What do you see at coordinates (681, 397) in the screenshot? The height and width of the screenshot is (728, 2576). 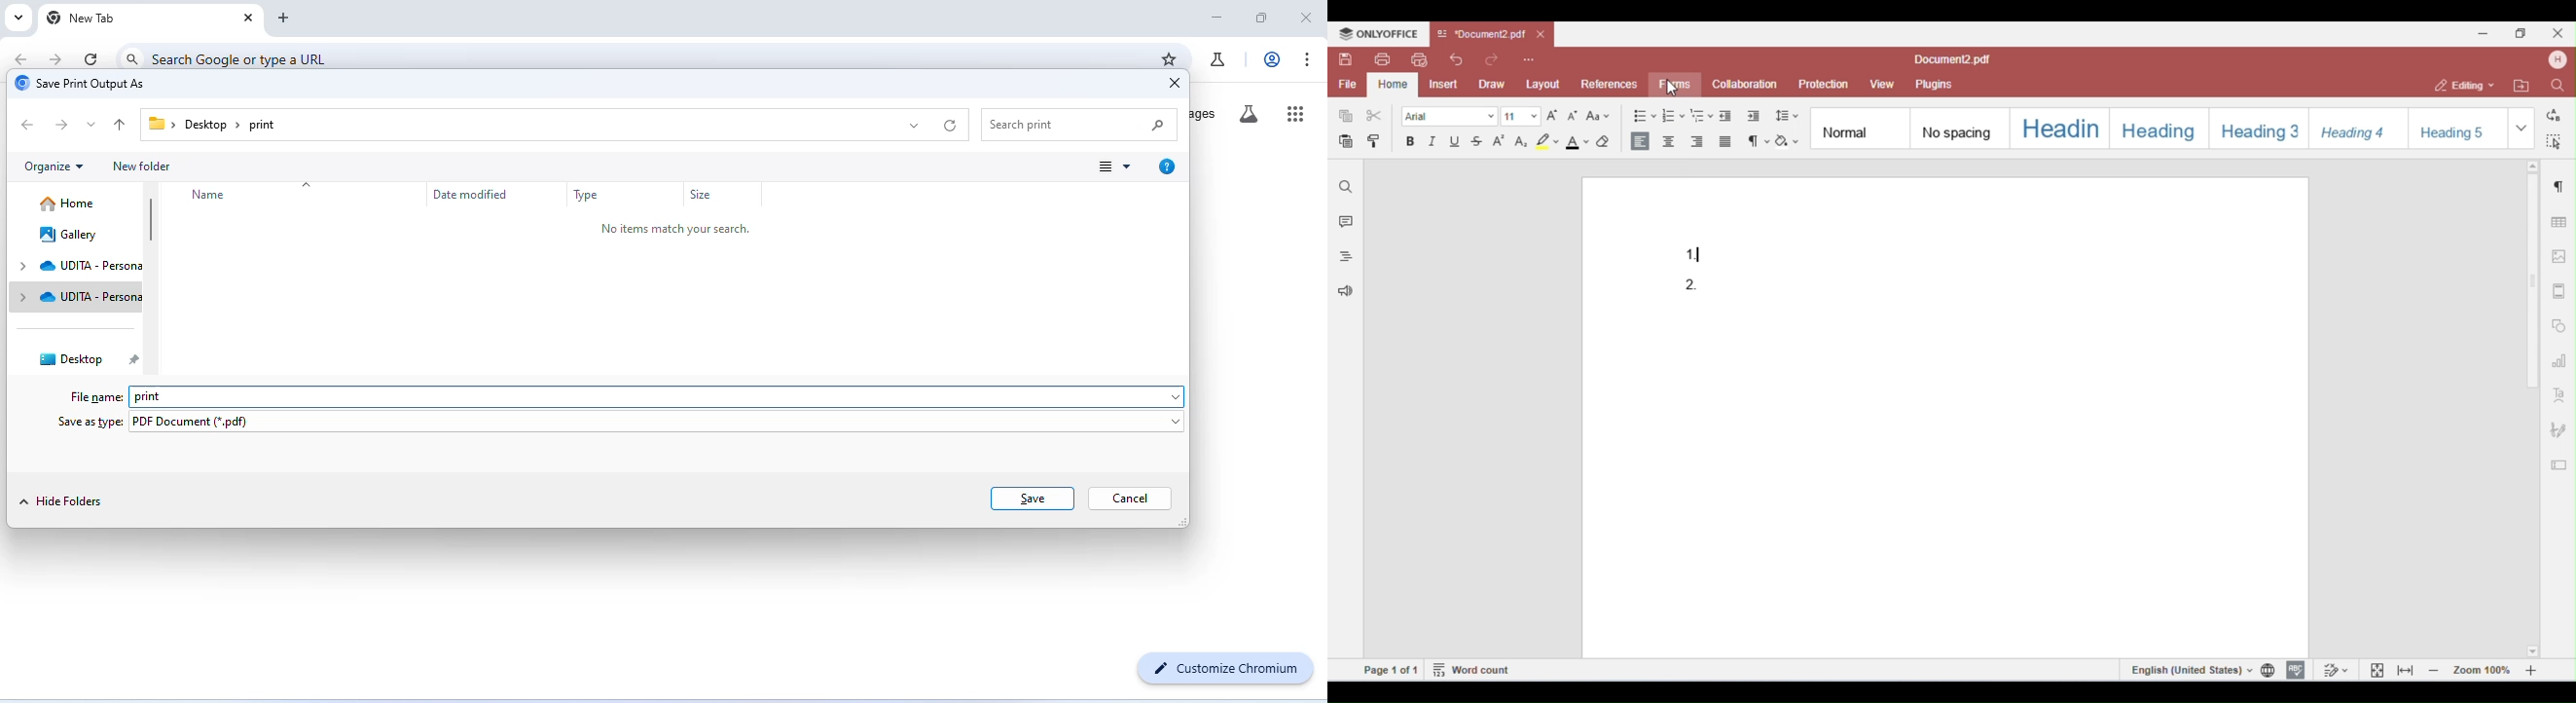 I see `space for typing file name` at bounding box center [681, 397].